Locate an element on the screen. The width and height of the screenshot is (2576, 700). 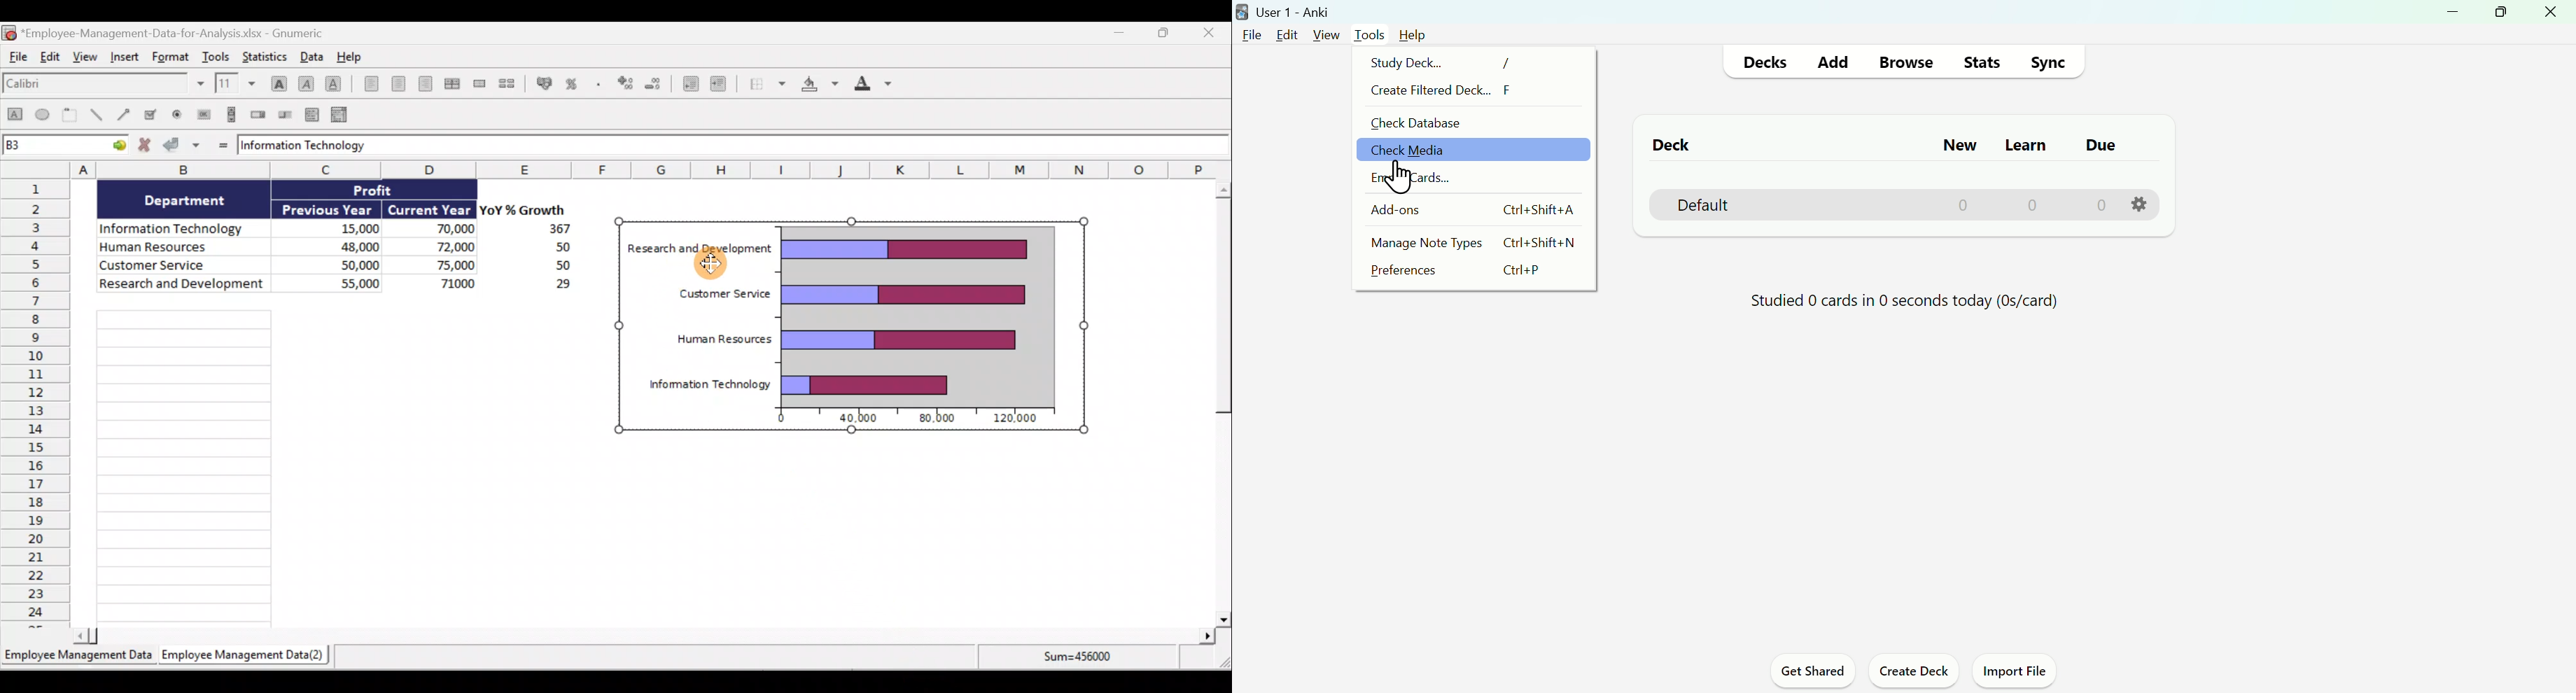
Create deck is located at coordinates (1916, 671).